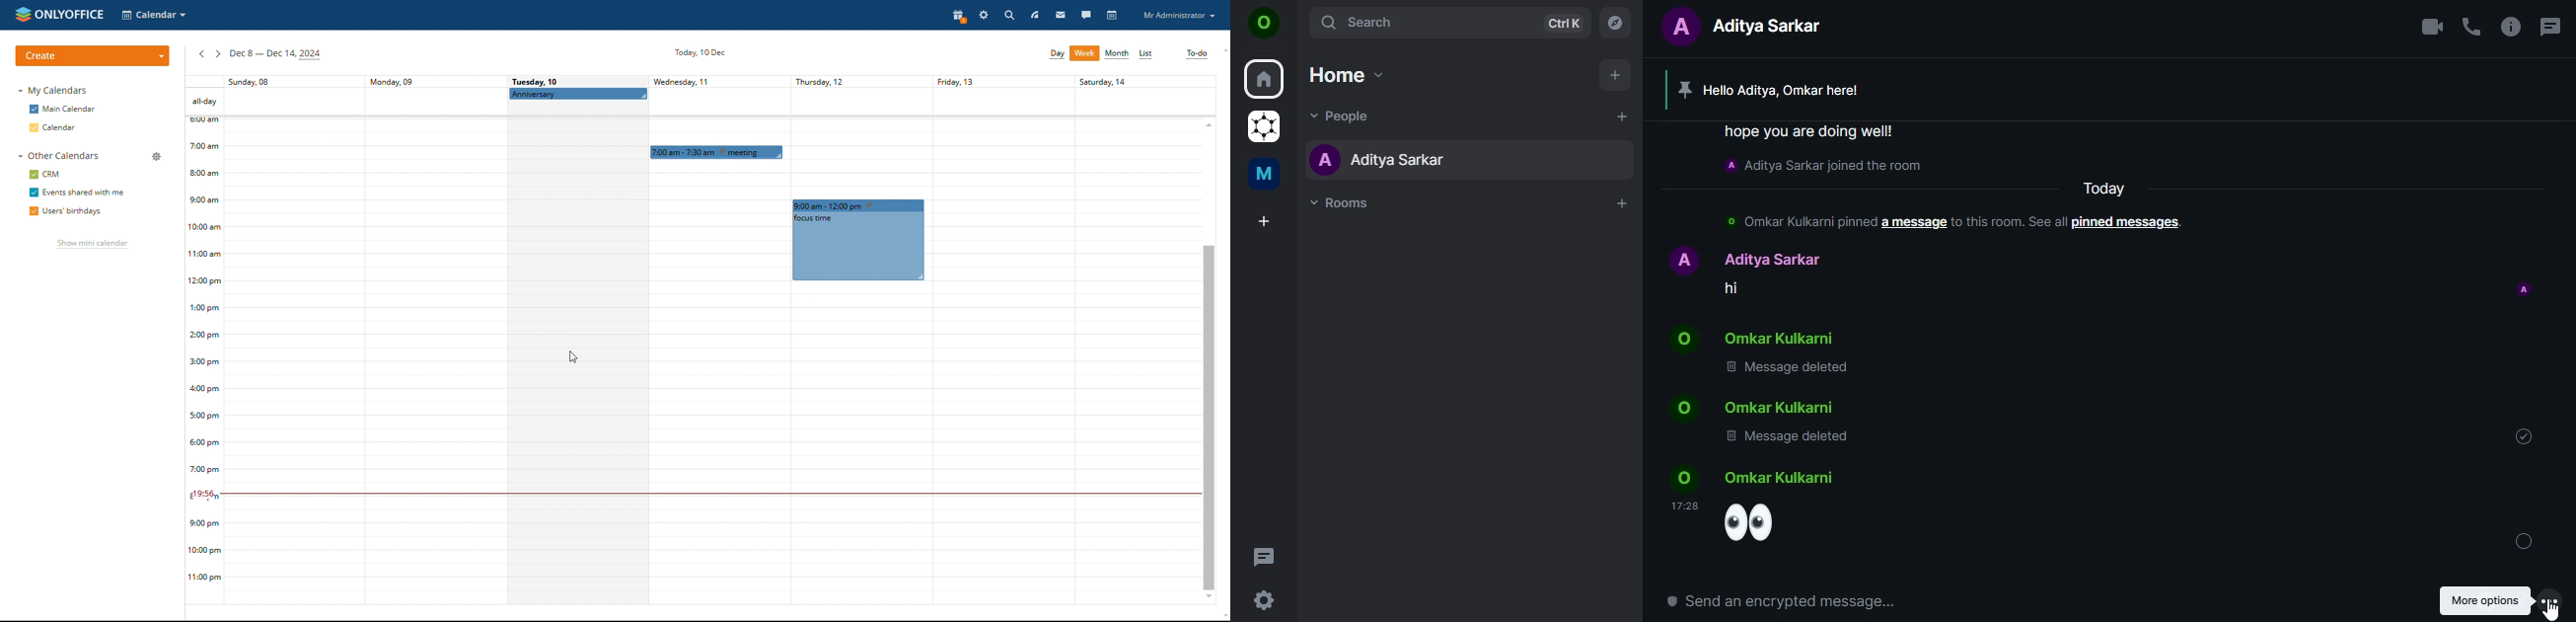 The image size is (2576, 644). I want to click on send an encrypted message, so click(1794, 601).